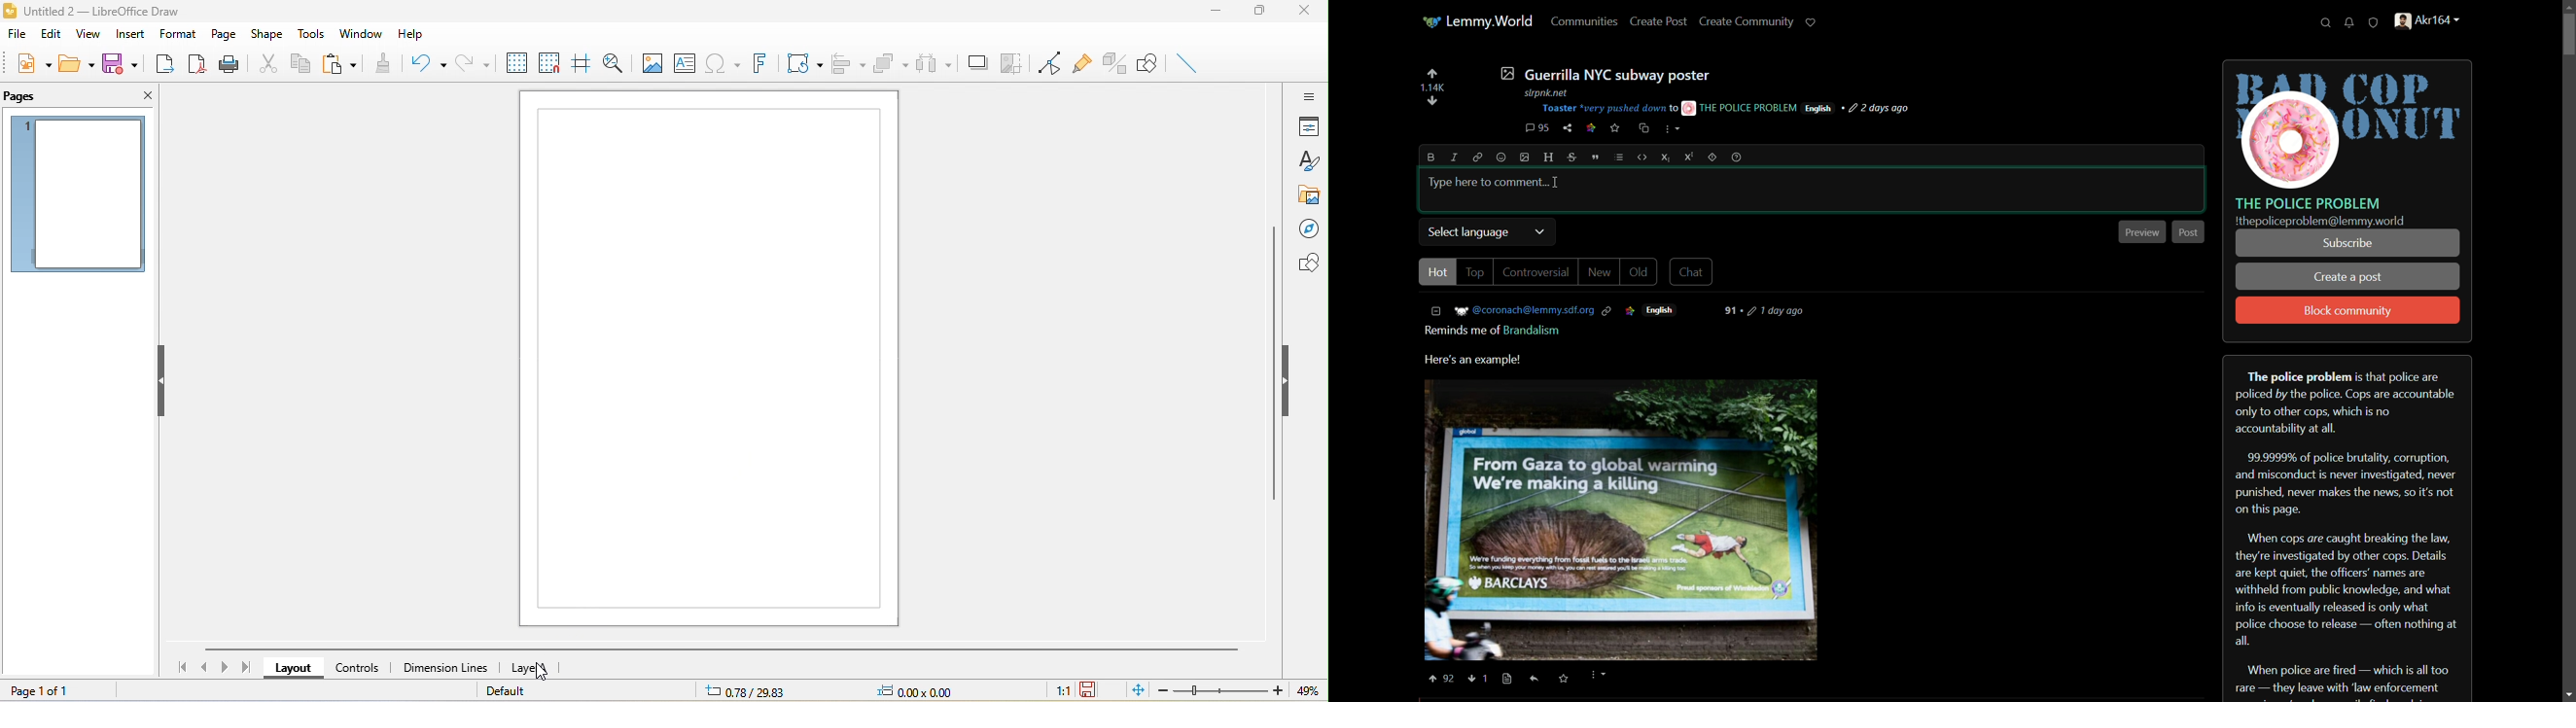 Image resolution: width=2576 pixels, height=728 pixels. I want to click on Untitled 2 - Libreoffice Draw, so click(117, 10).